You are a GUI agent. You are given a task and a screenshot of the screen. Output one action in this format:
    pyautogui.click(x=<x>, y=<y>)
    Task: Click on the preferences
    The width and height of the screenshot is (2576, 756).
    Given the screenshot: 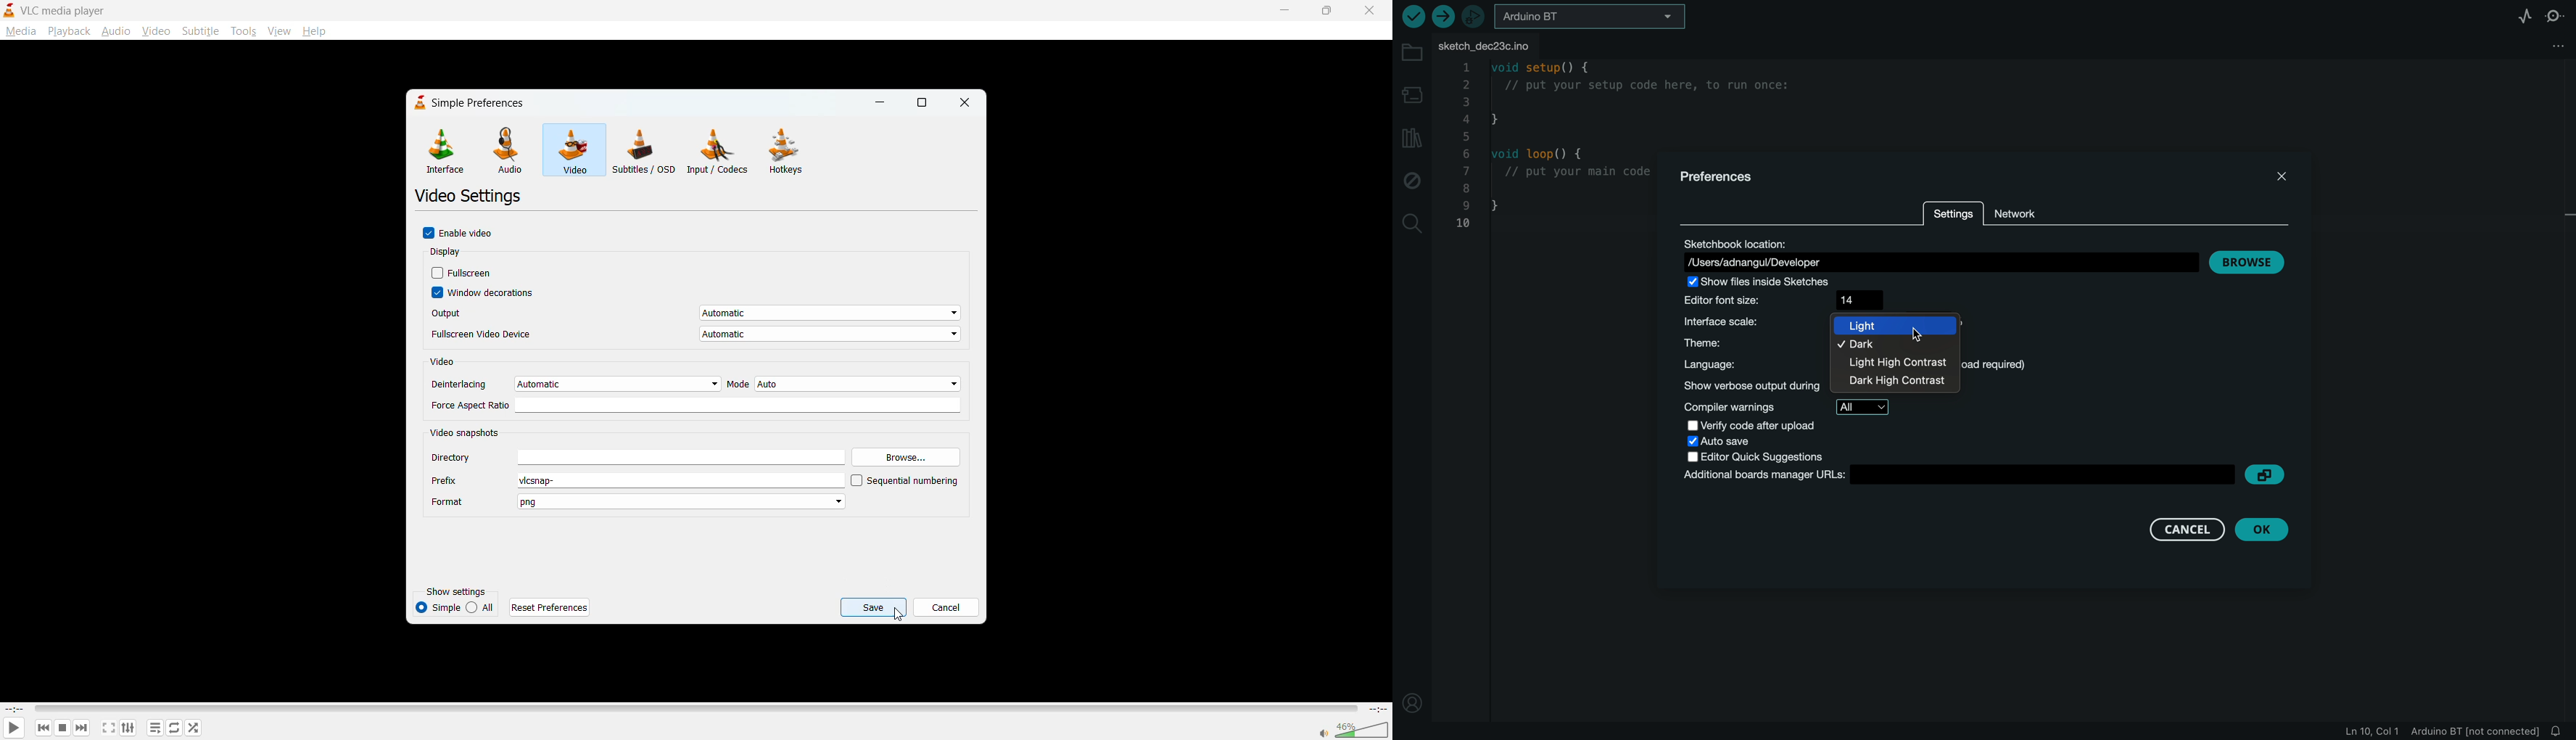 What is the action you would take?
    pyautogui.click(x=1720, y=177)
    